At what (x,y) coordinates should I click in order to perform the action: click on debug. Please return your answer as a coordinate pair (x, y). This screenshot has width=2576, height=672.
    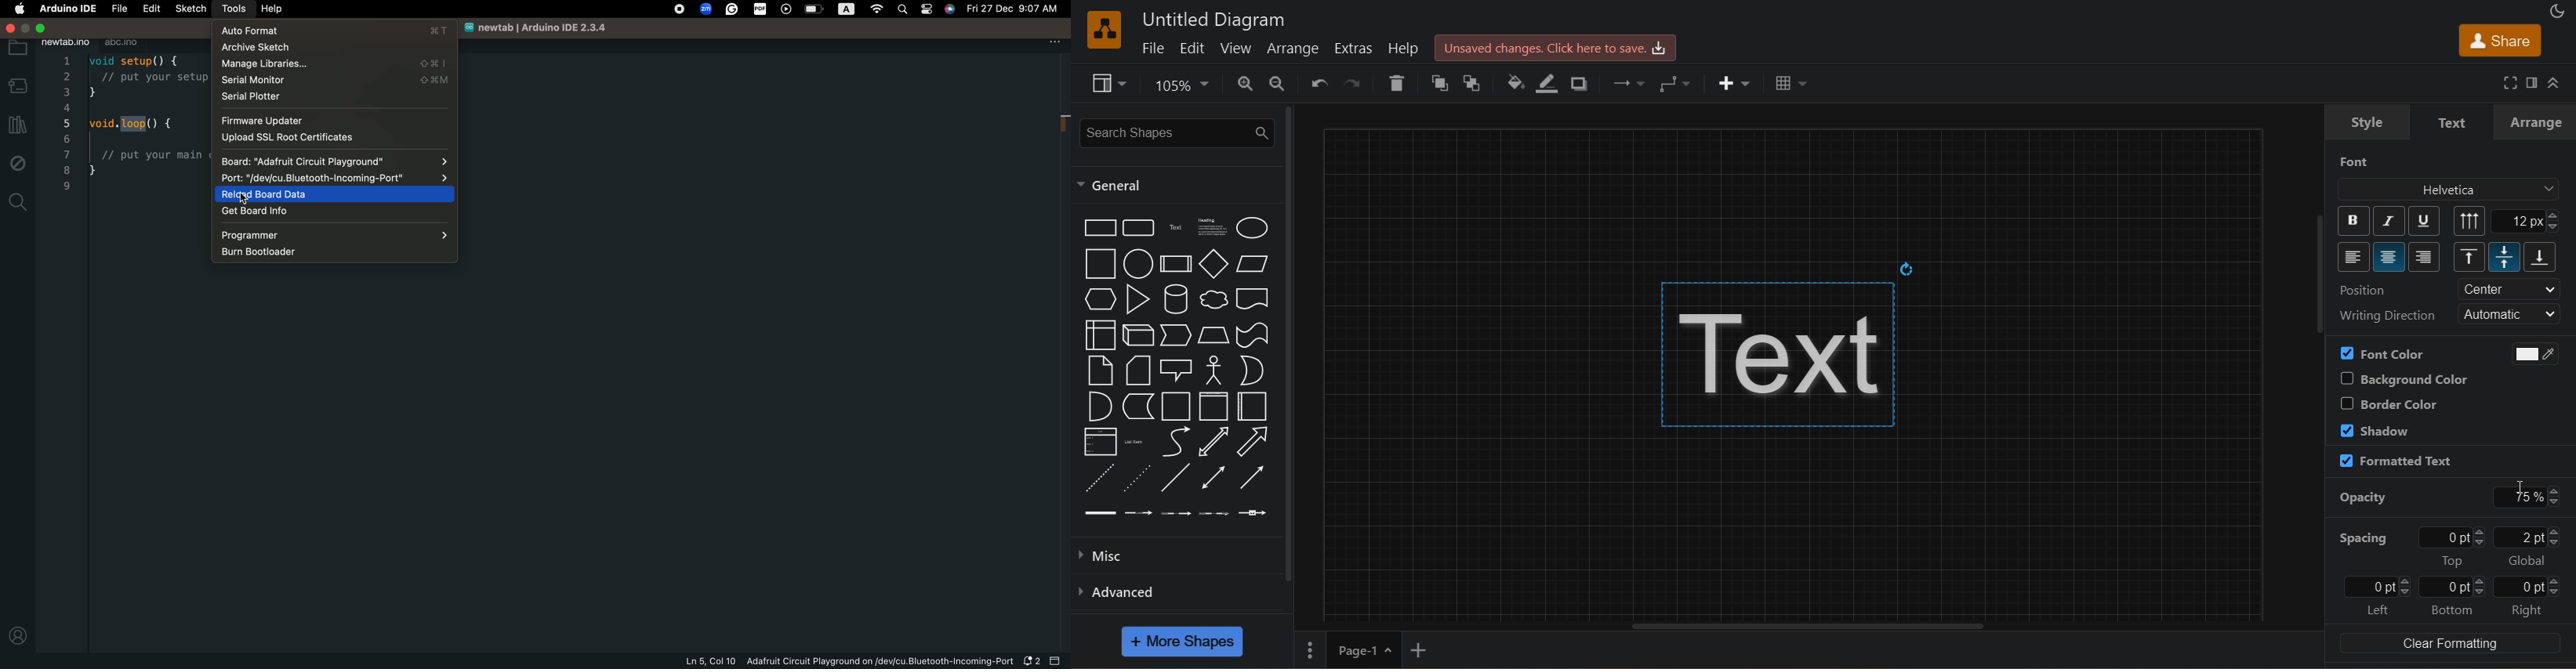
    Looking at the image, I should click on (18, 164).